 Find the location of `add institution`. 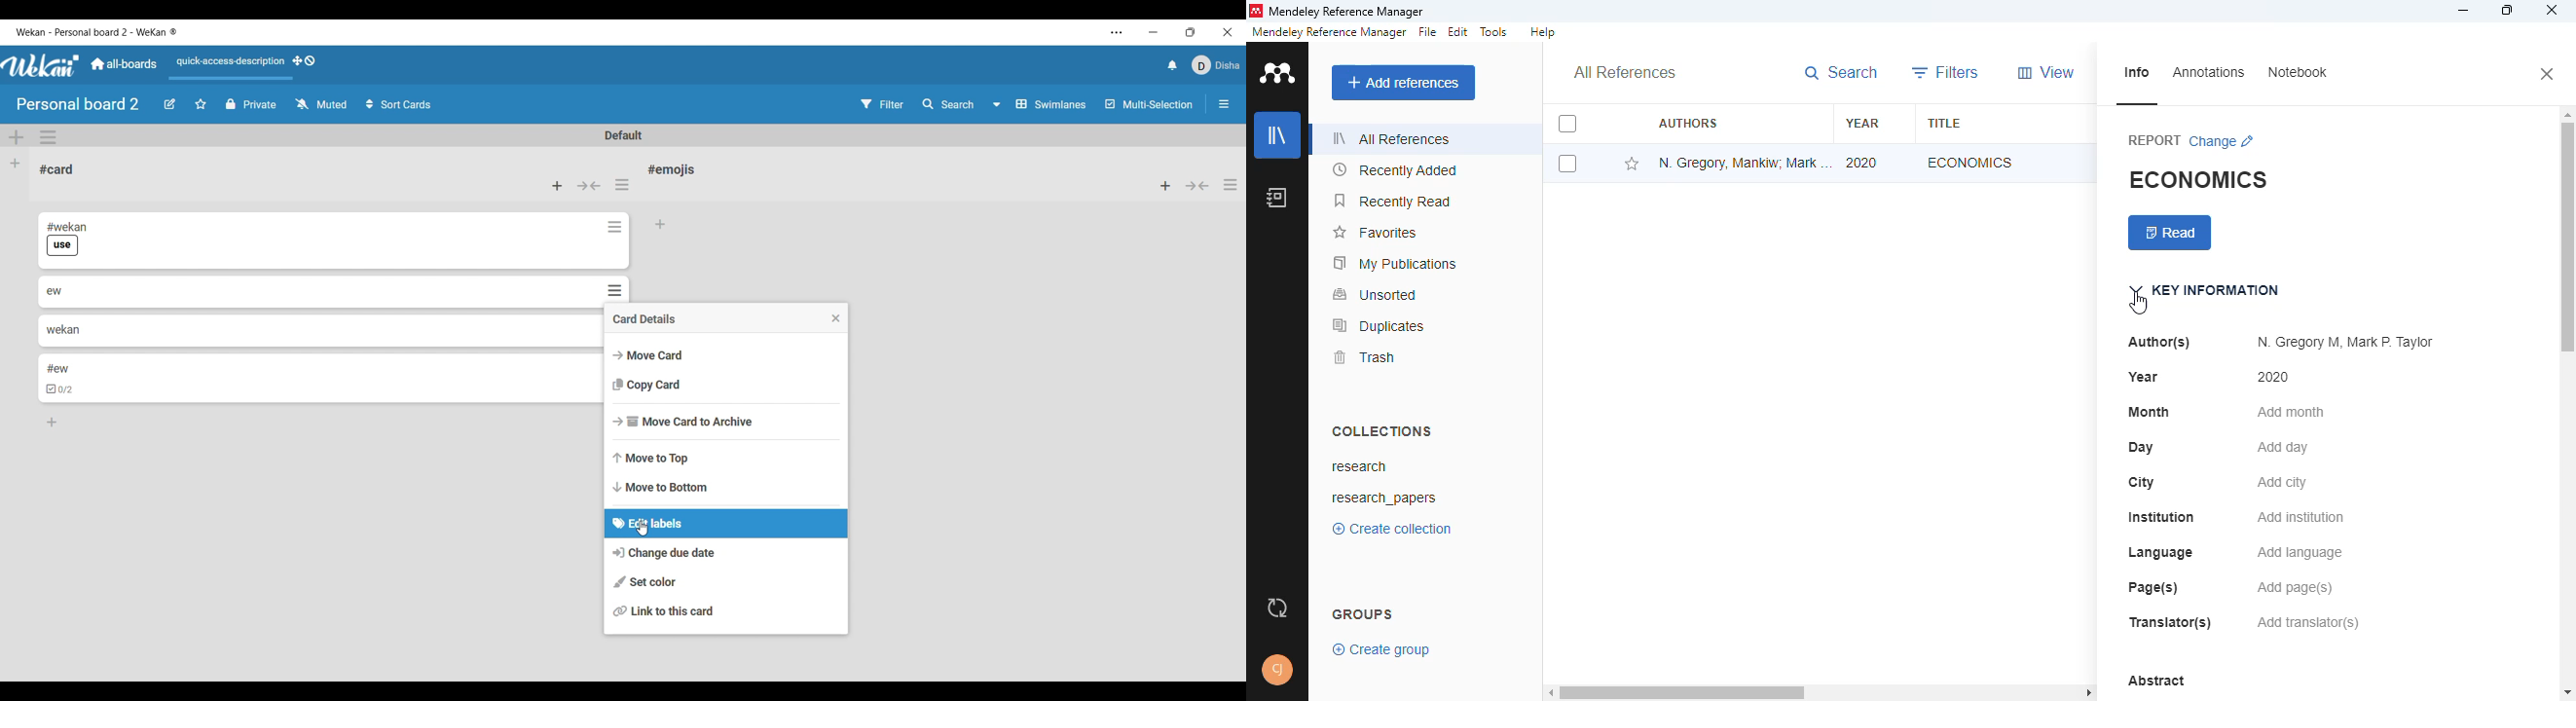

add institution is located at coordinates (2300, 517).